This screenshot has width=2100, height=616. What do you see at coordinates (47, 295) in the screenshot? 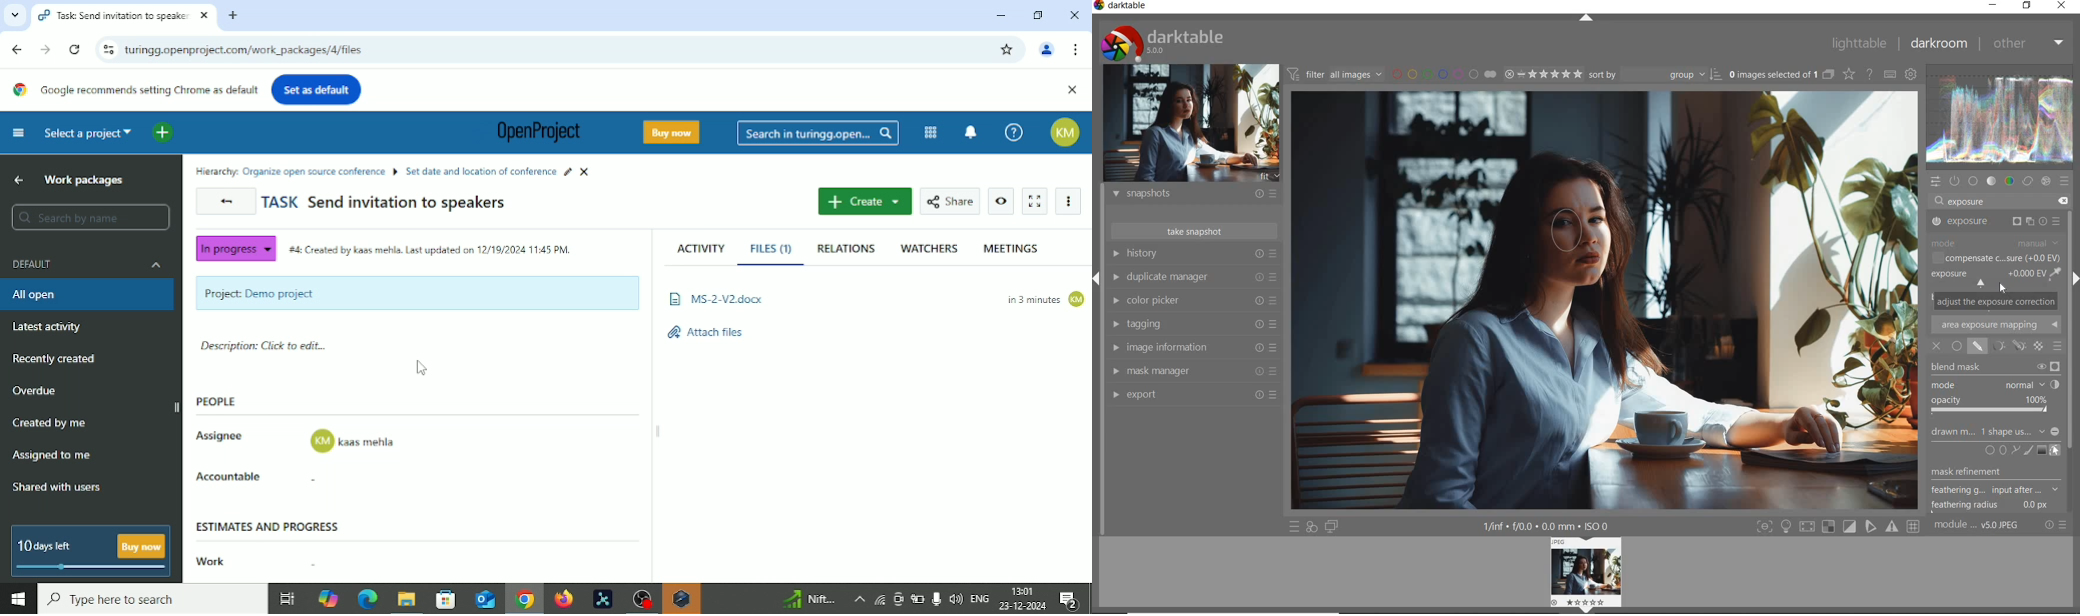
I see `All open` at bounding box center [47, 295].